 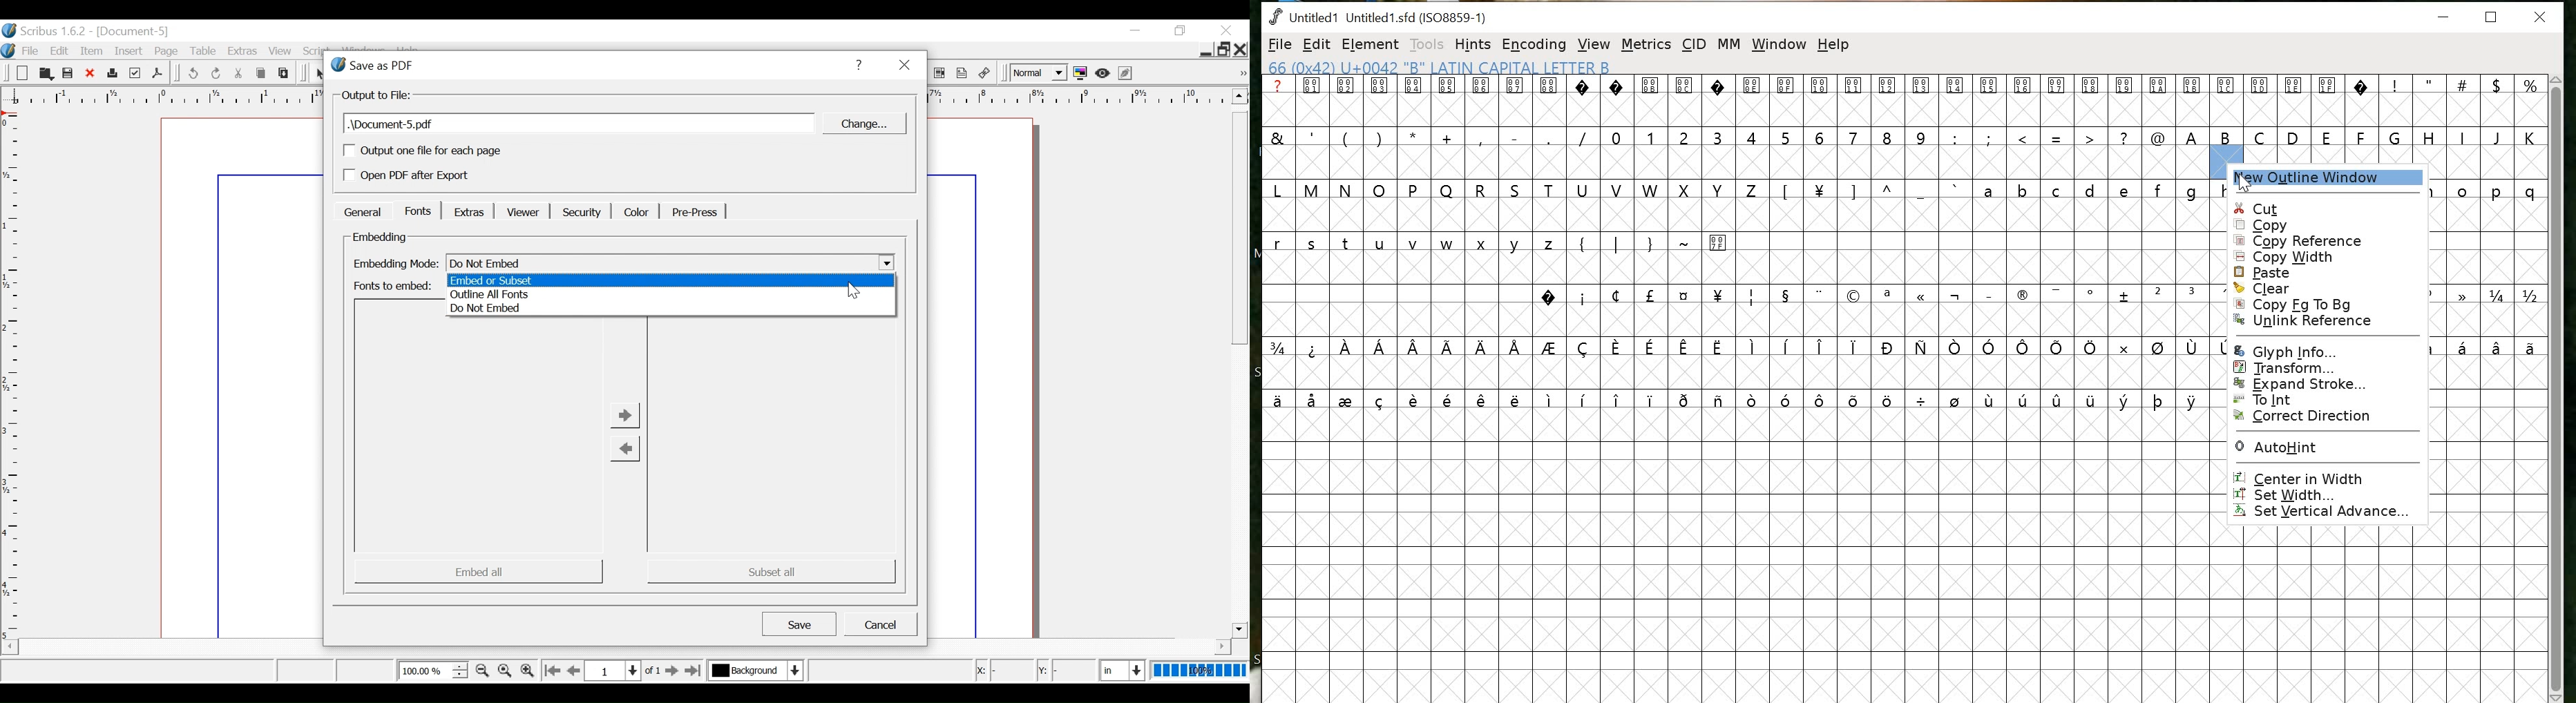 I want to click on Restore, so click(x=1224, y=49).